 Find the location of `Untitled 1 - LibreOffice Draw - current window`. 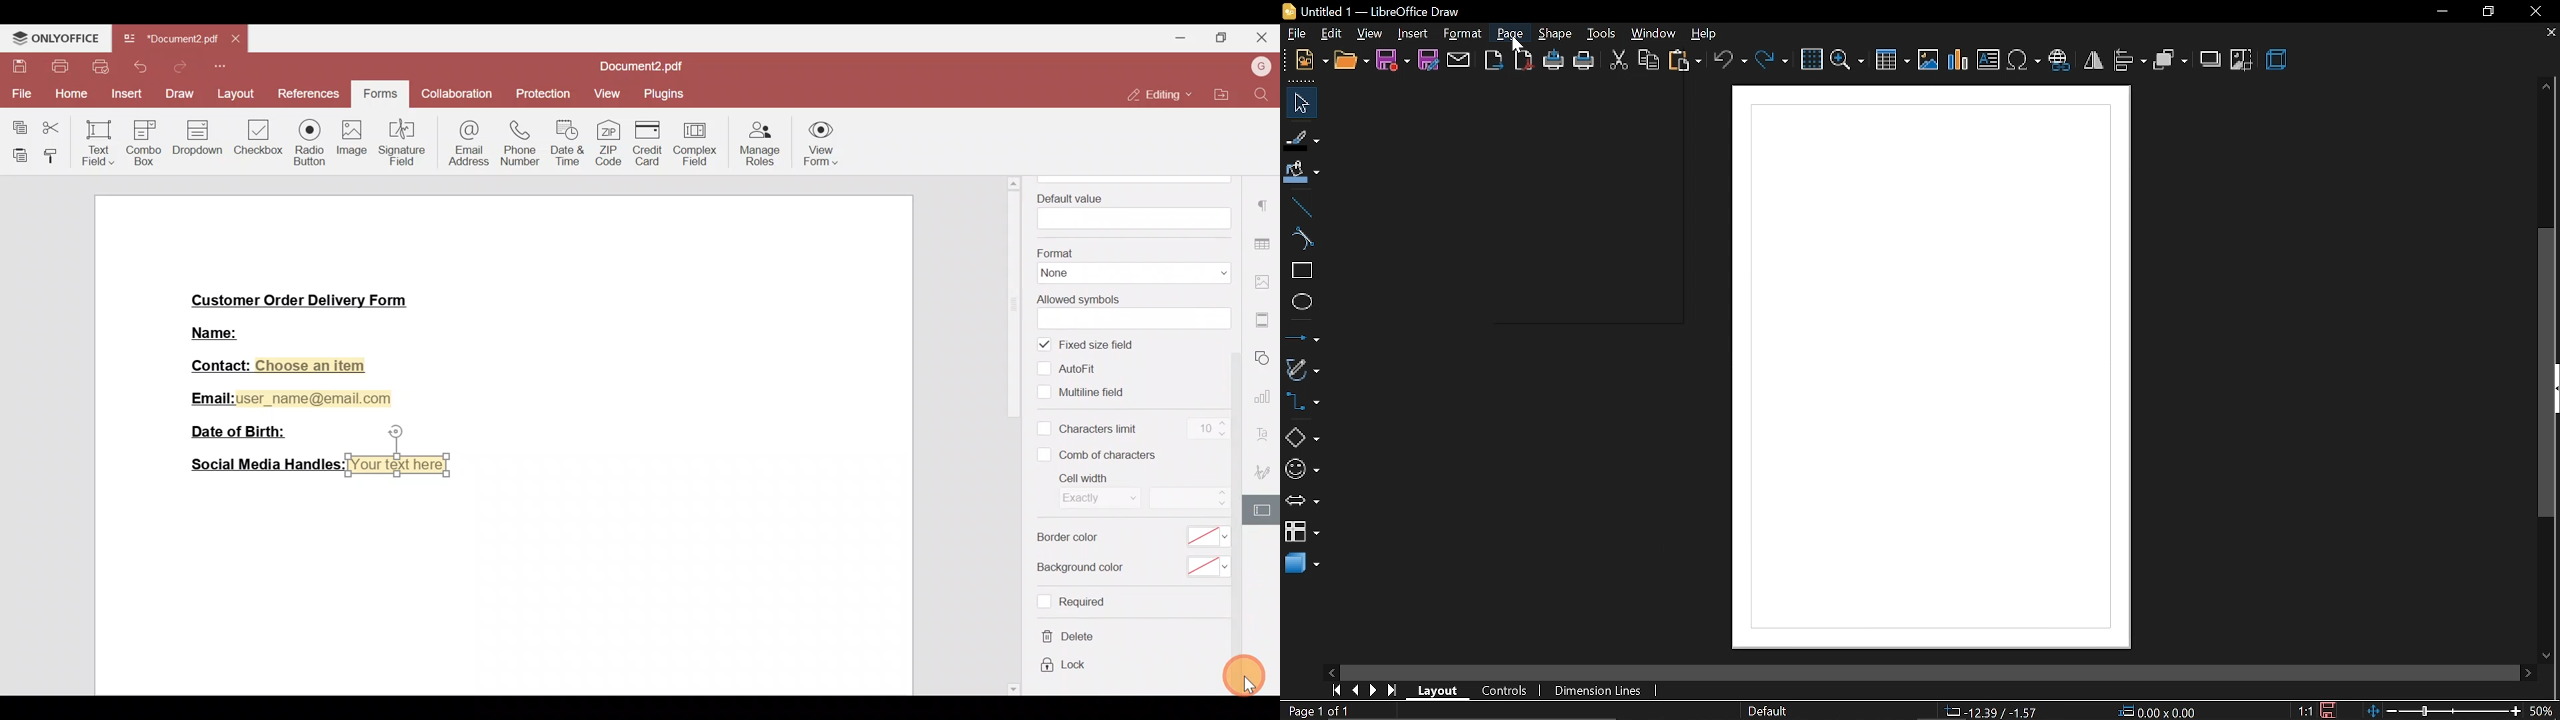

Untitled 1 - LibreOffice Draw - current window is located at coordinates (1370, 13).